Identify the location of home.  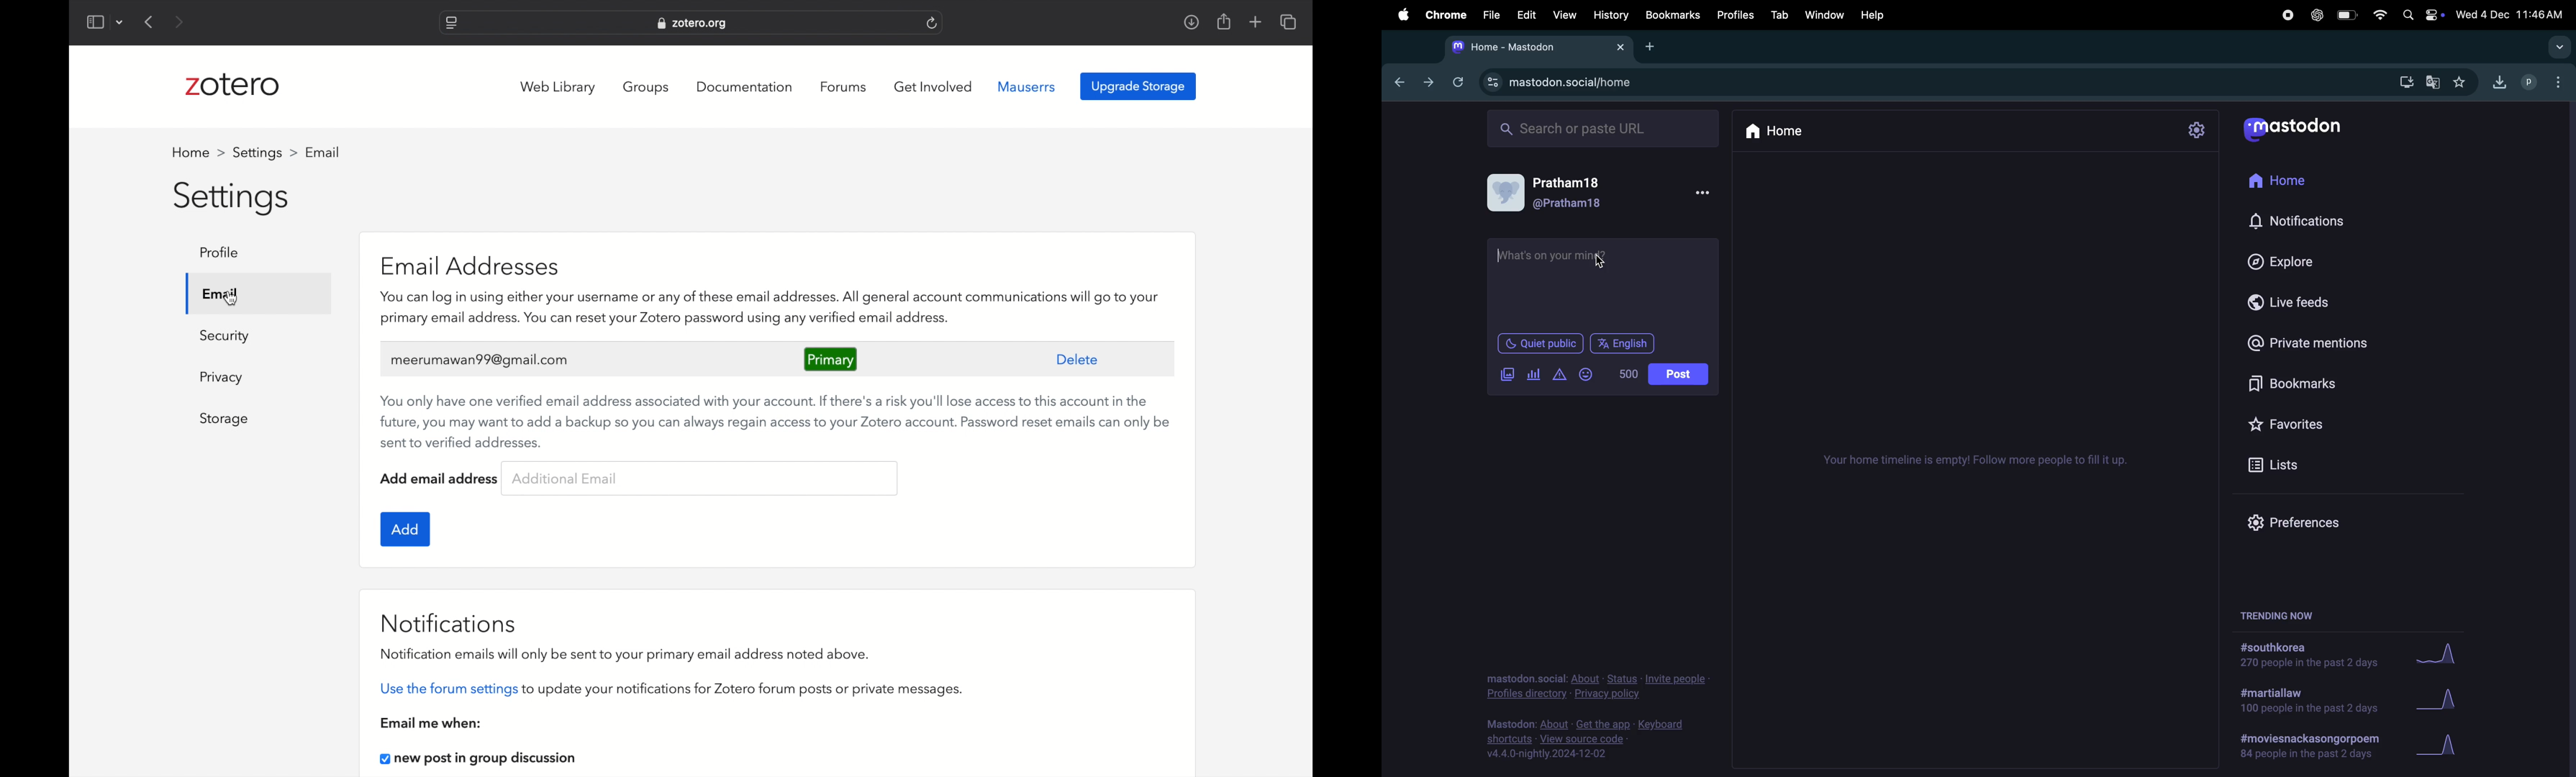
(199, 153).